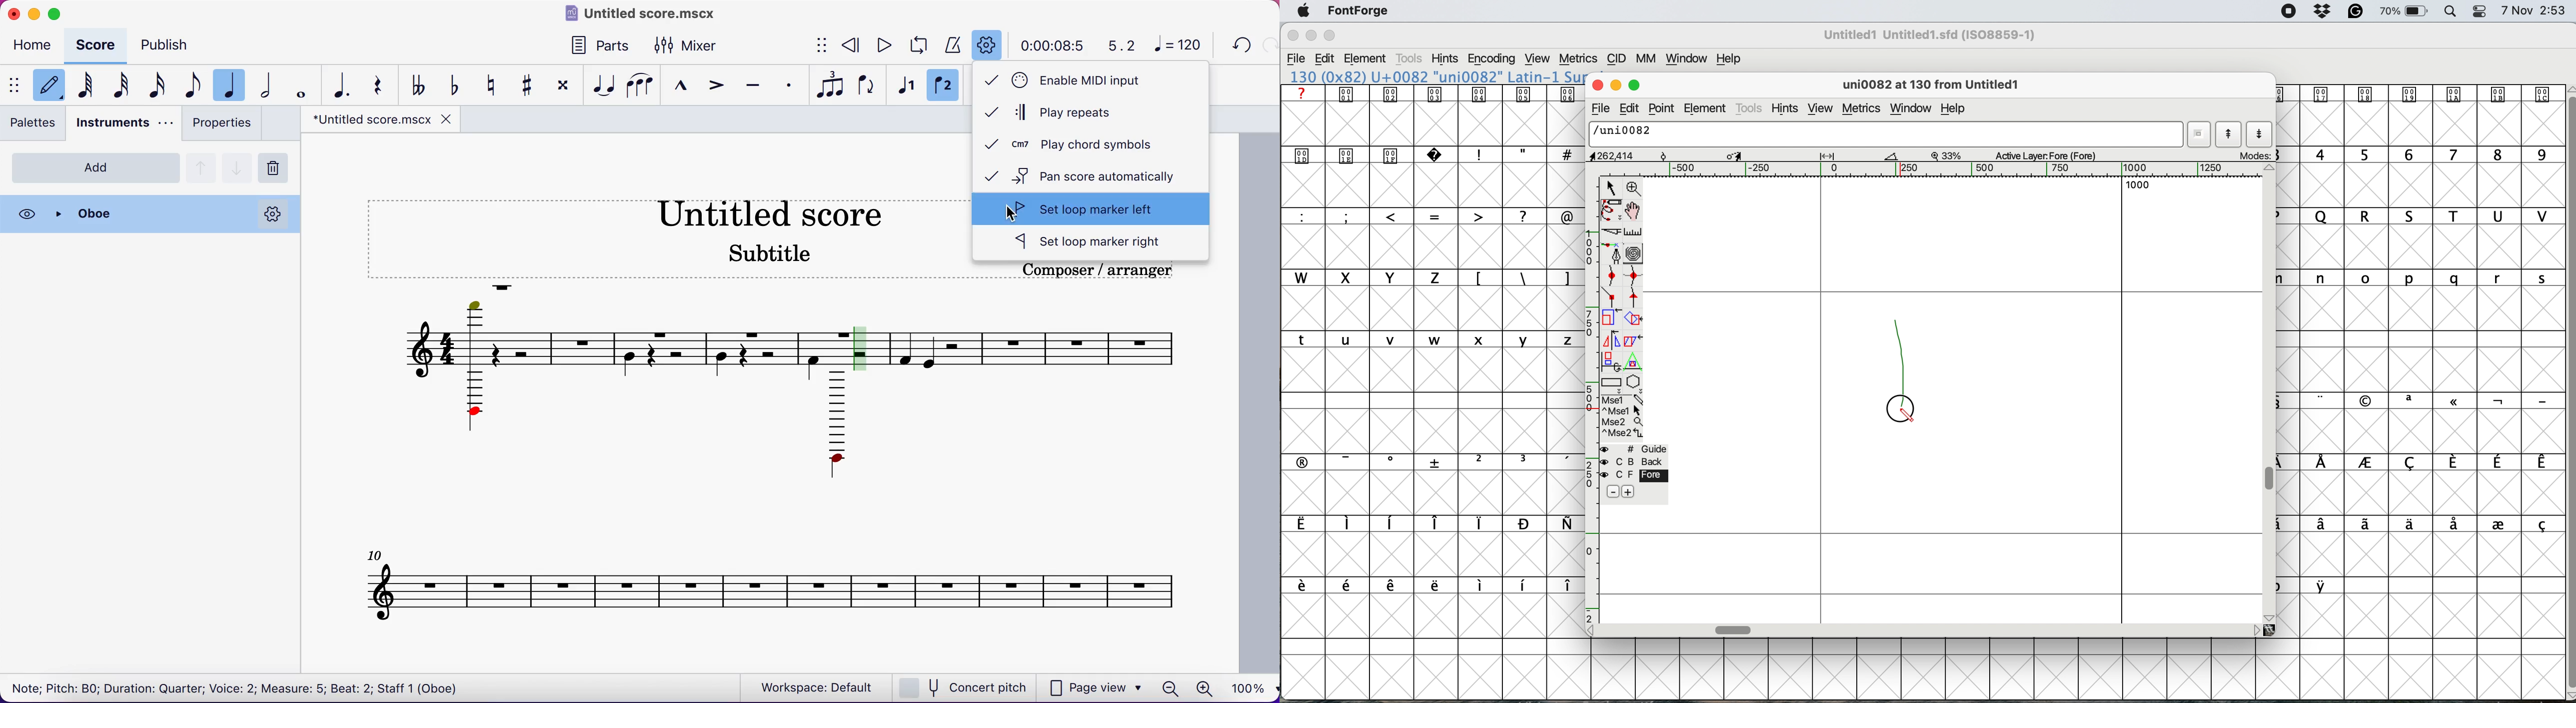 Image resolution: width=2576 pixels, height=728 pixels. I want to click on edit, so click(1330, 59).